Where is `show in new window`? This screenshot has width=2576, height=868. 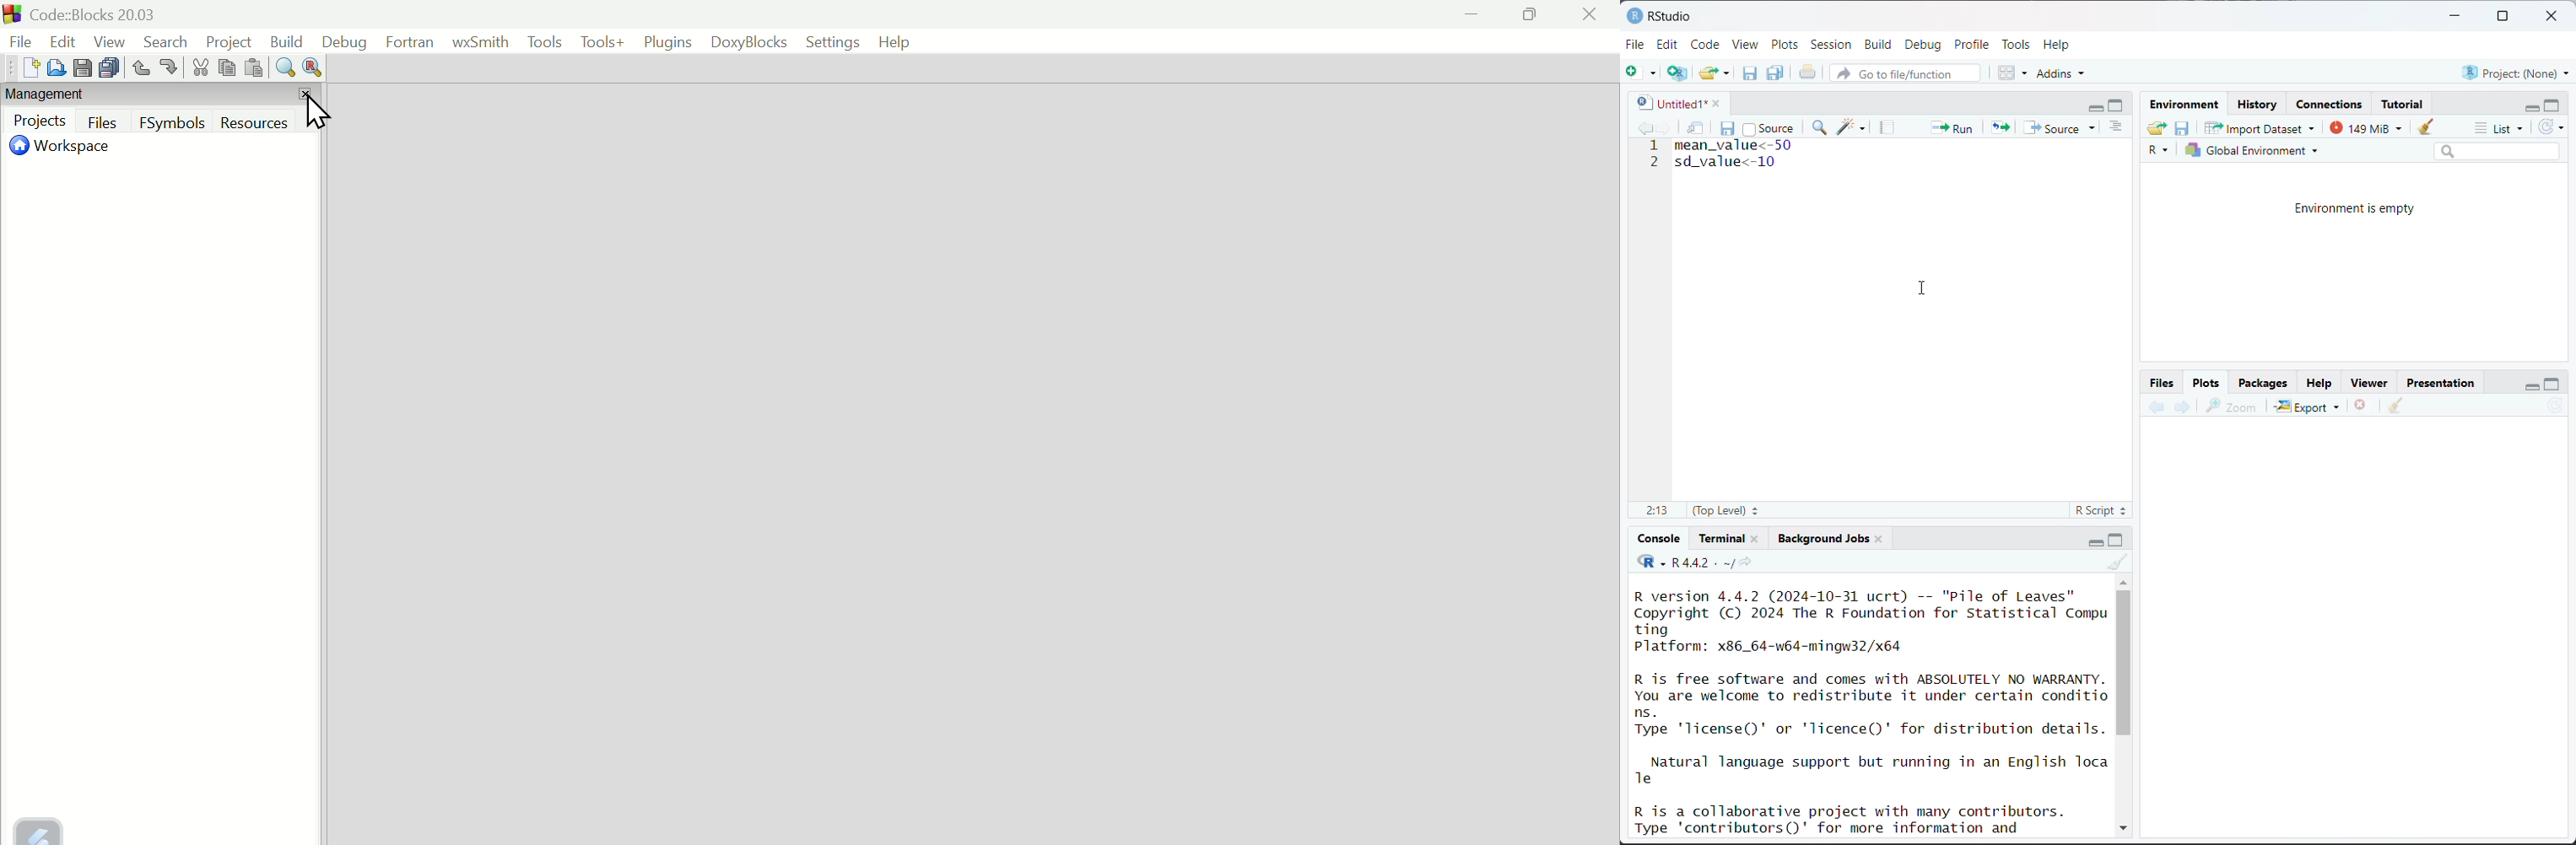
show in new window is located at coordinates (1697, 129).